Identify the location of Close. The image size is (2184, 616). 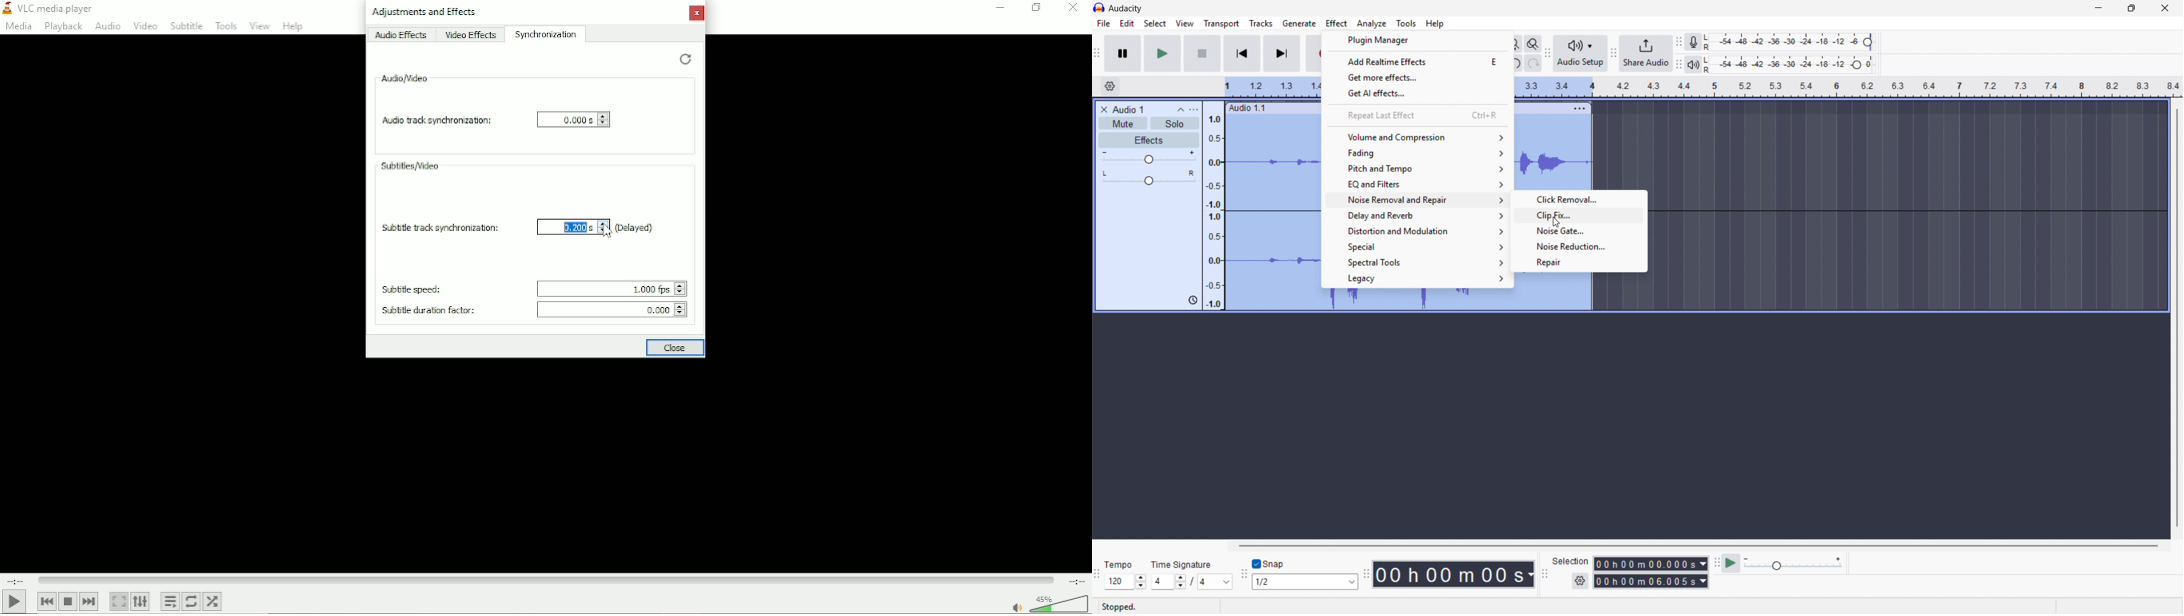
(699, 16).